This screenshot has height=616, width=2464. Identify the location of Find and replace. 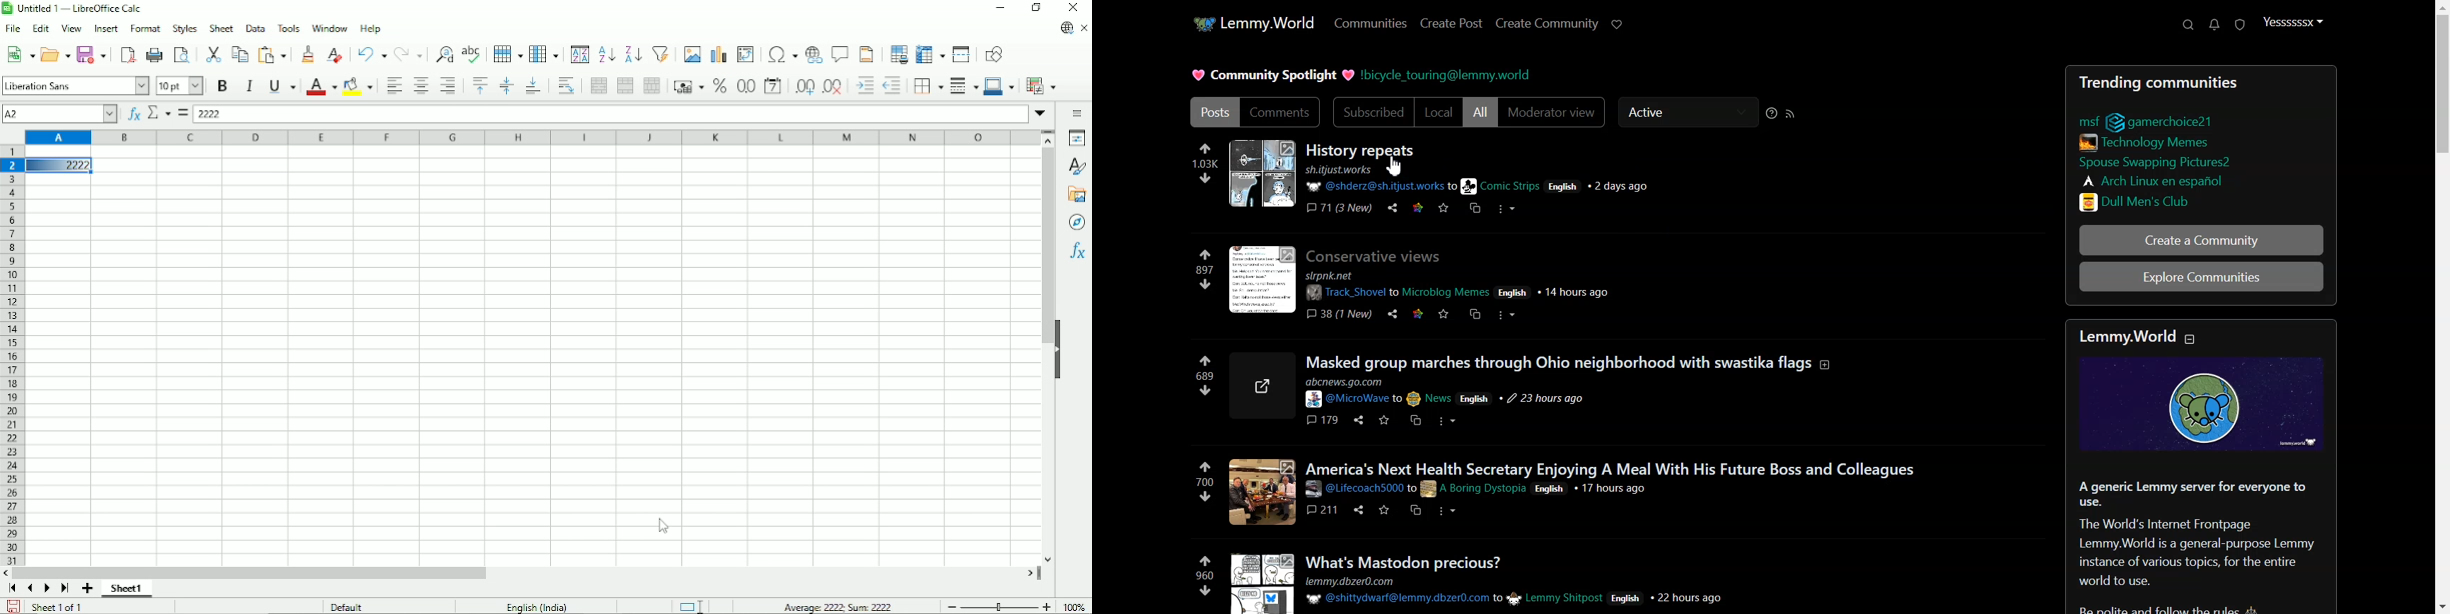
(441, 55).